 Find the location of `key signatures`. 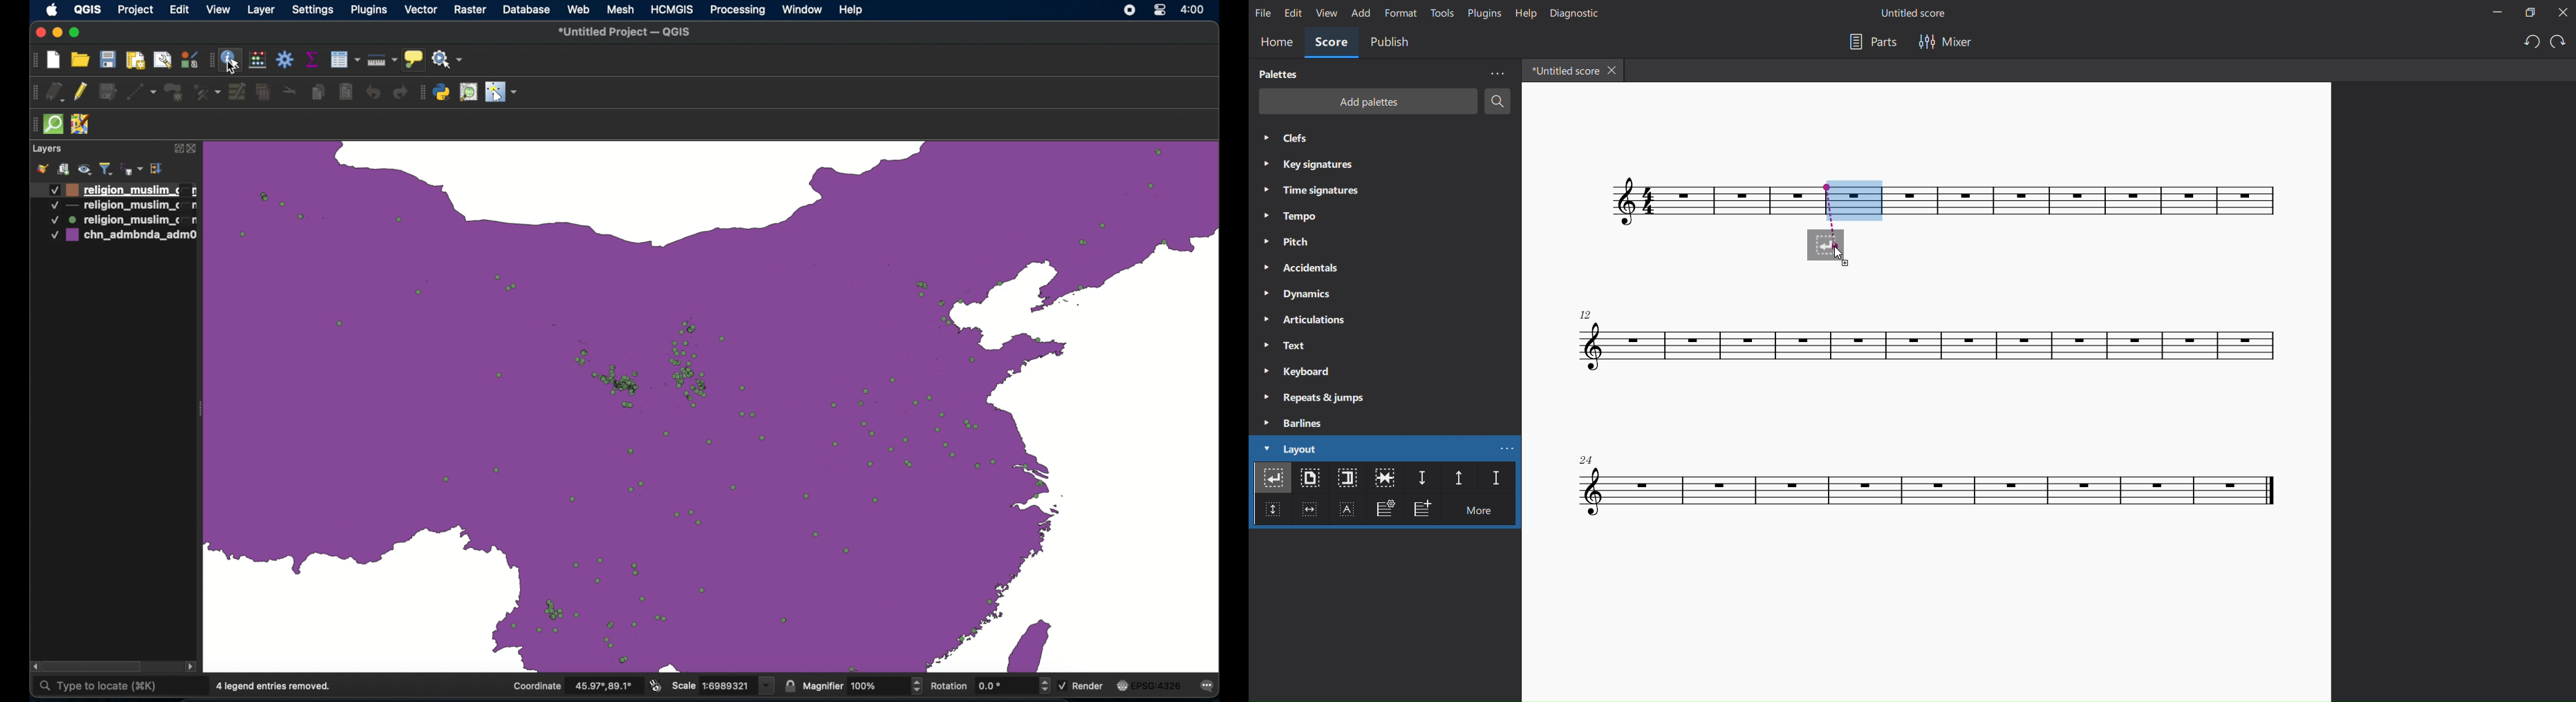

key signatures is located at coordinates (1312, 167).